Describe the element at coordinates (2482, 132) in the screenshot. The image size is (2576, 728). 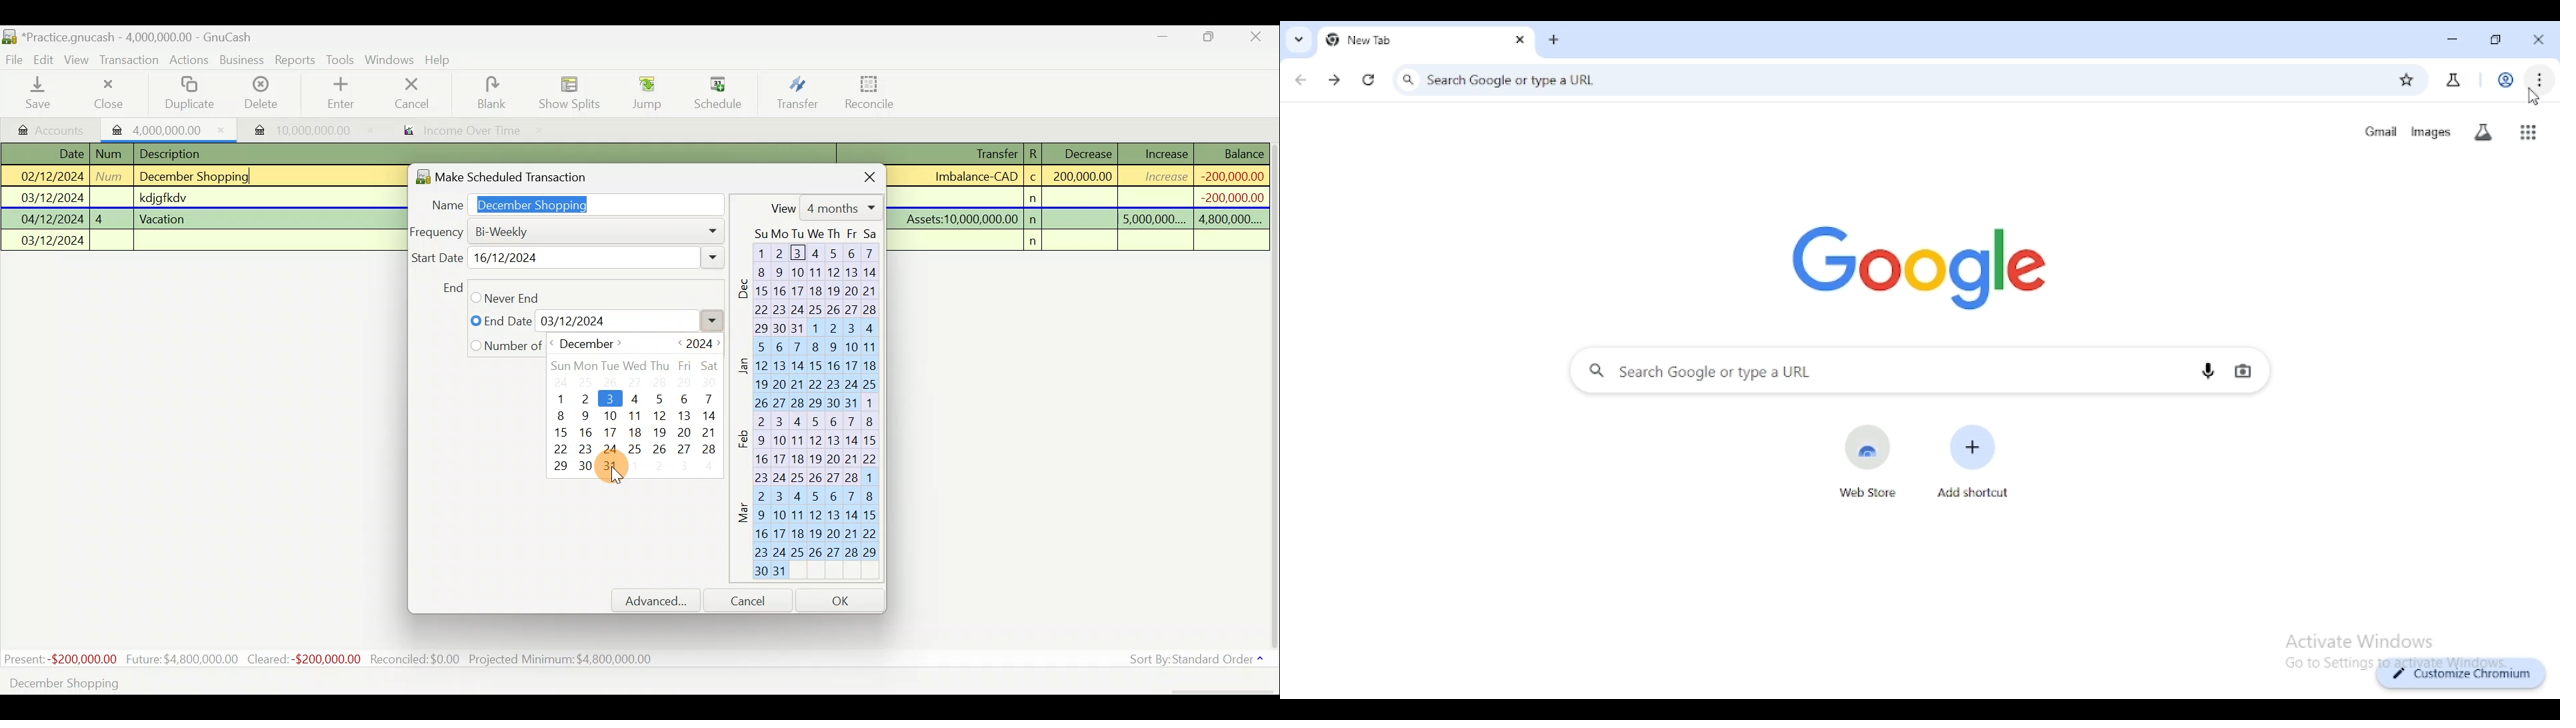
I see `search labs` at that location.